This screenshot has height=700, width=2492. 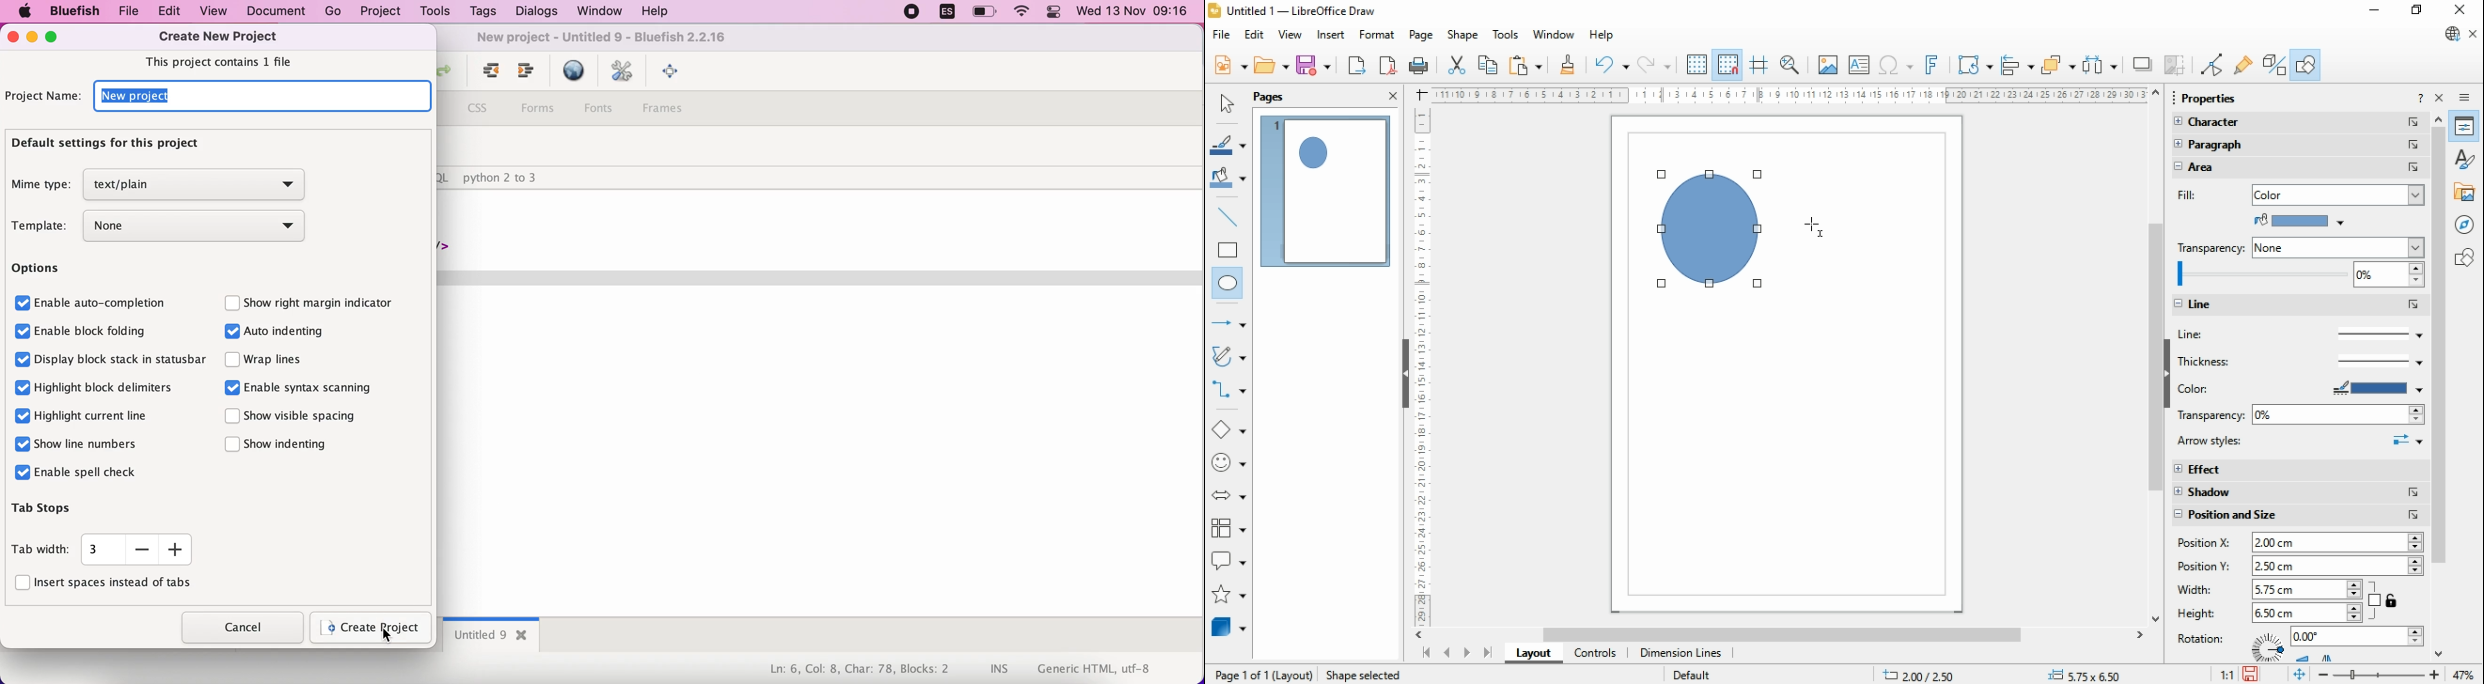 I want to click on format, so click(x=1378, y=35).